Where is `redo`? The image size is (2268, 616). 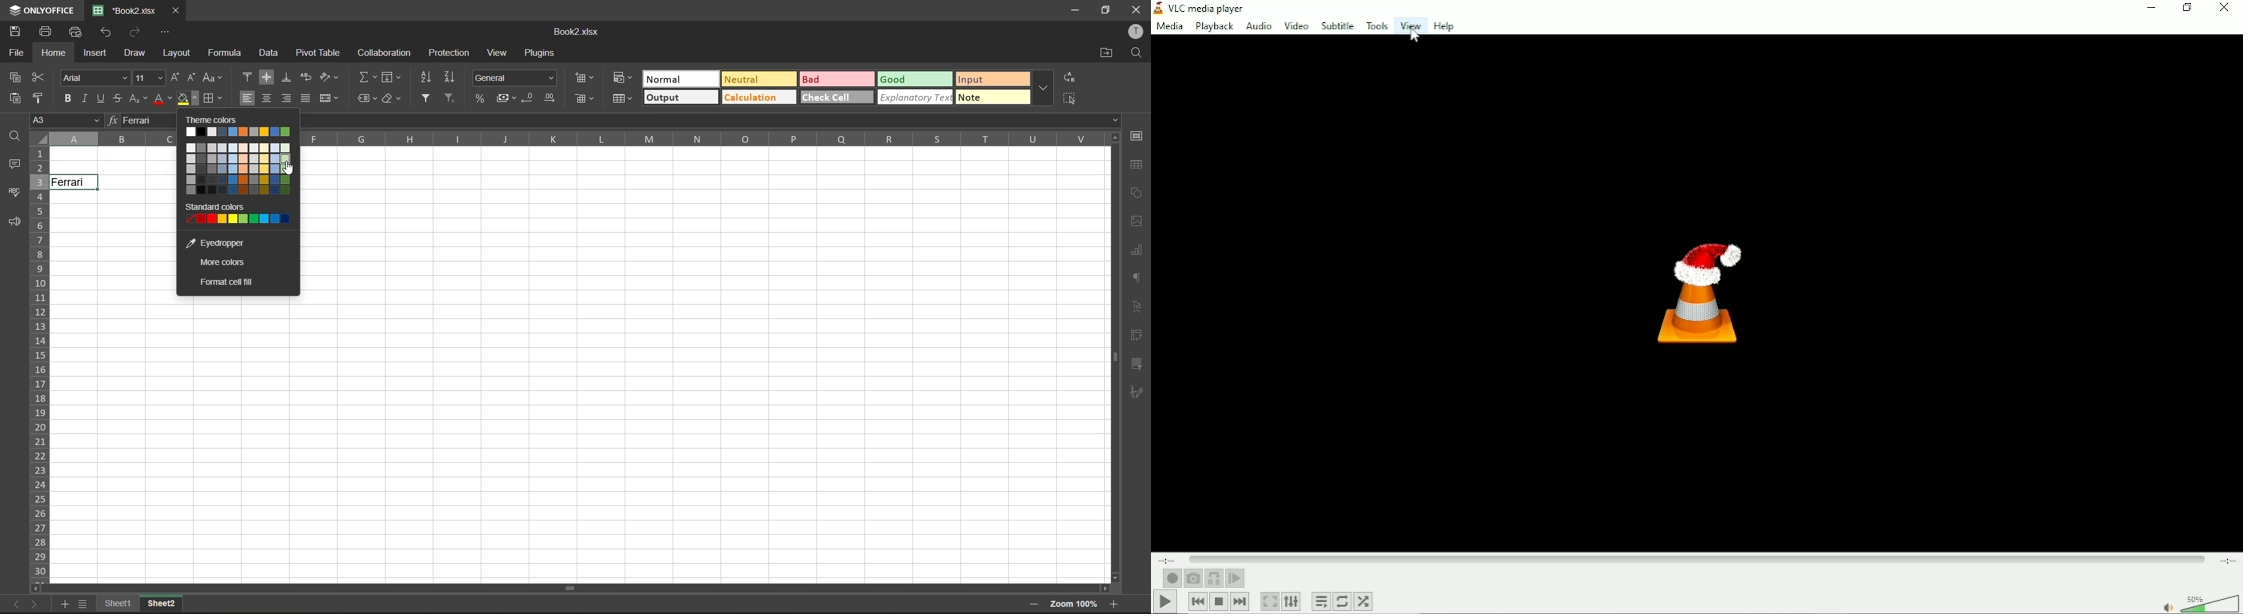 redo is located at coordinates (137, 32).